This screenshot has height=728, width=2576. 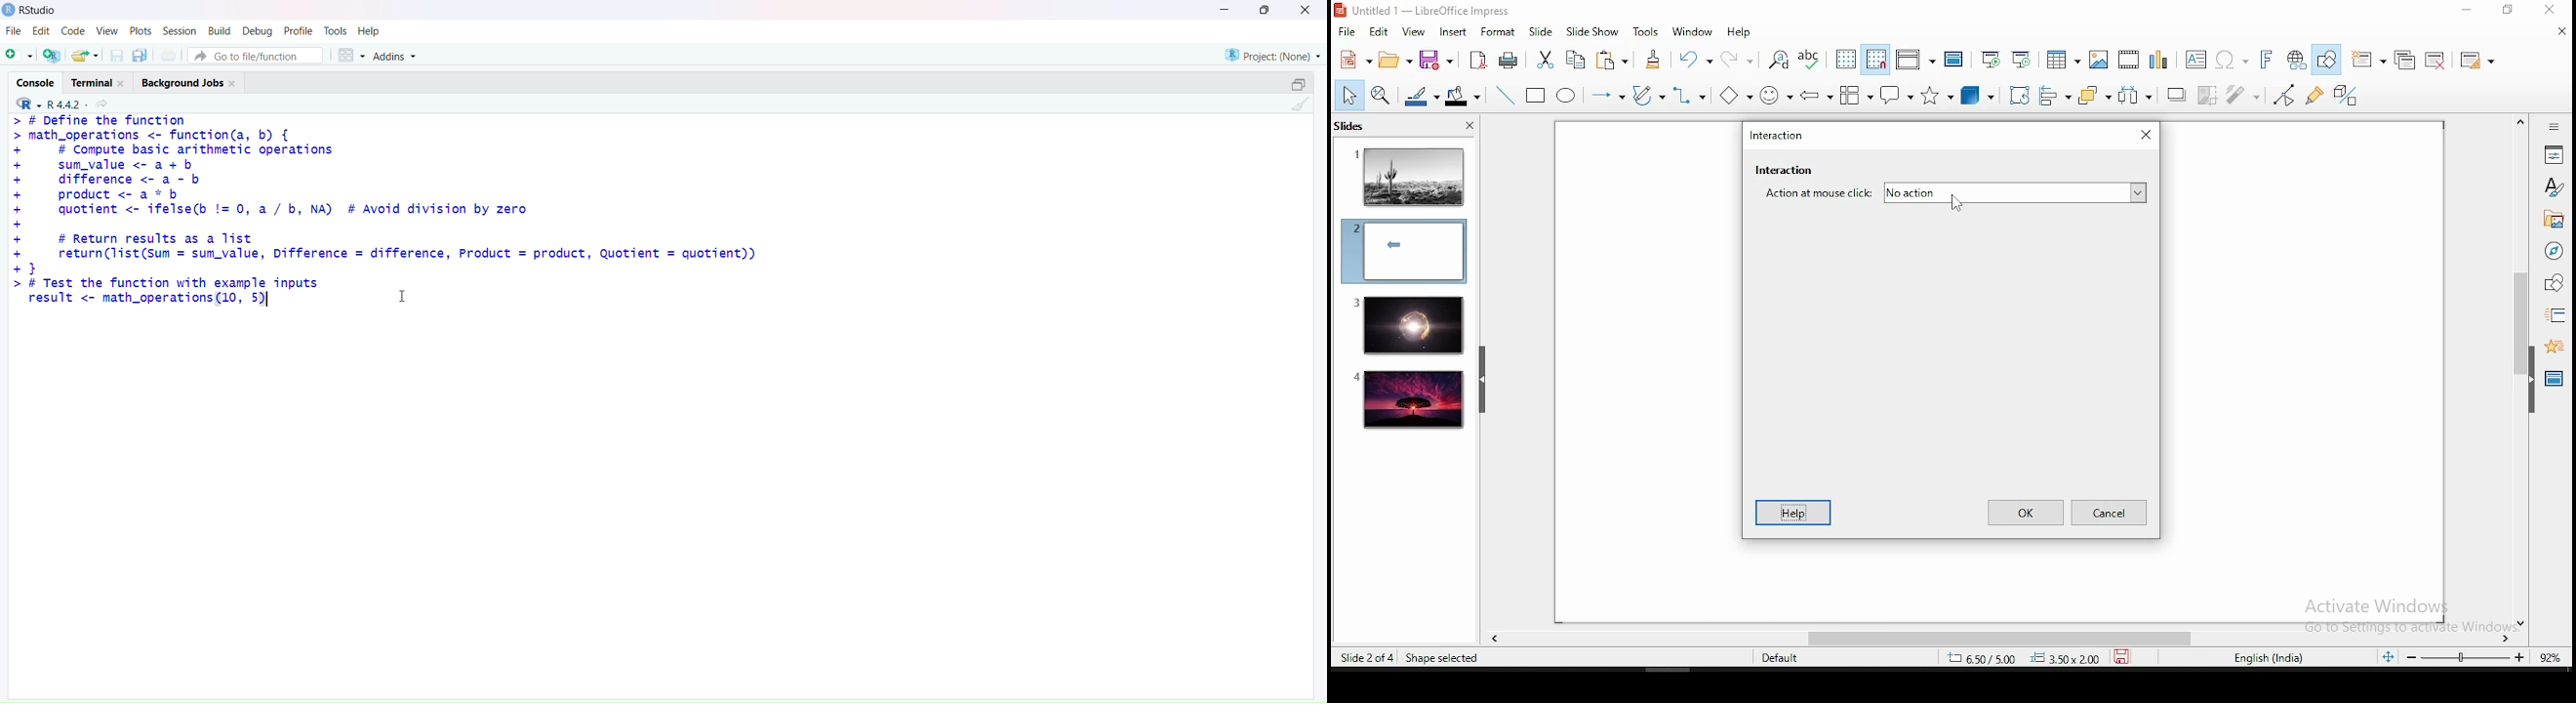 What do you see at coordinates (257, 55) in the screenshot?
I see `Go to file/function` at bounding box center [257, 55].